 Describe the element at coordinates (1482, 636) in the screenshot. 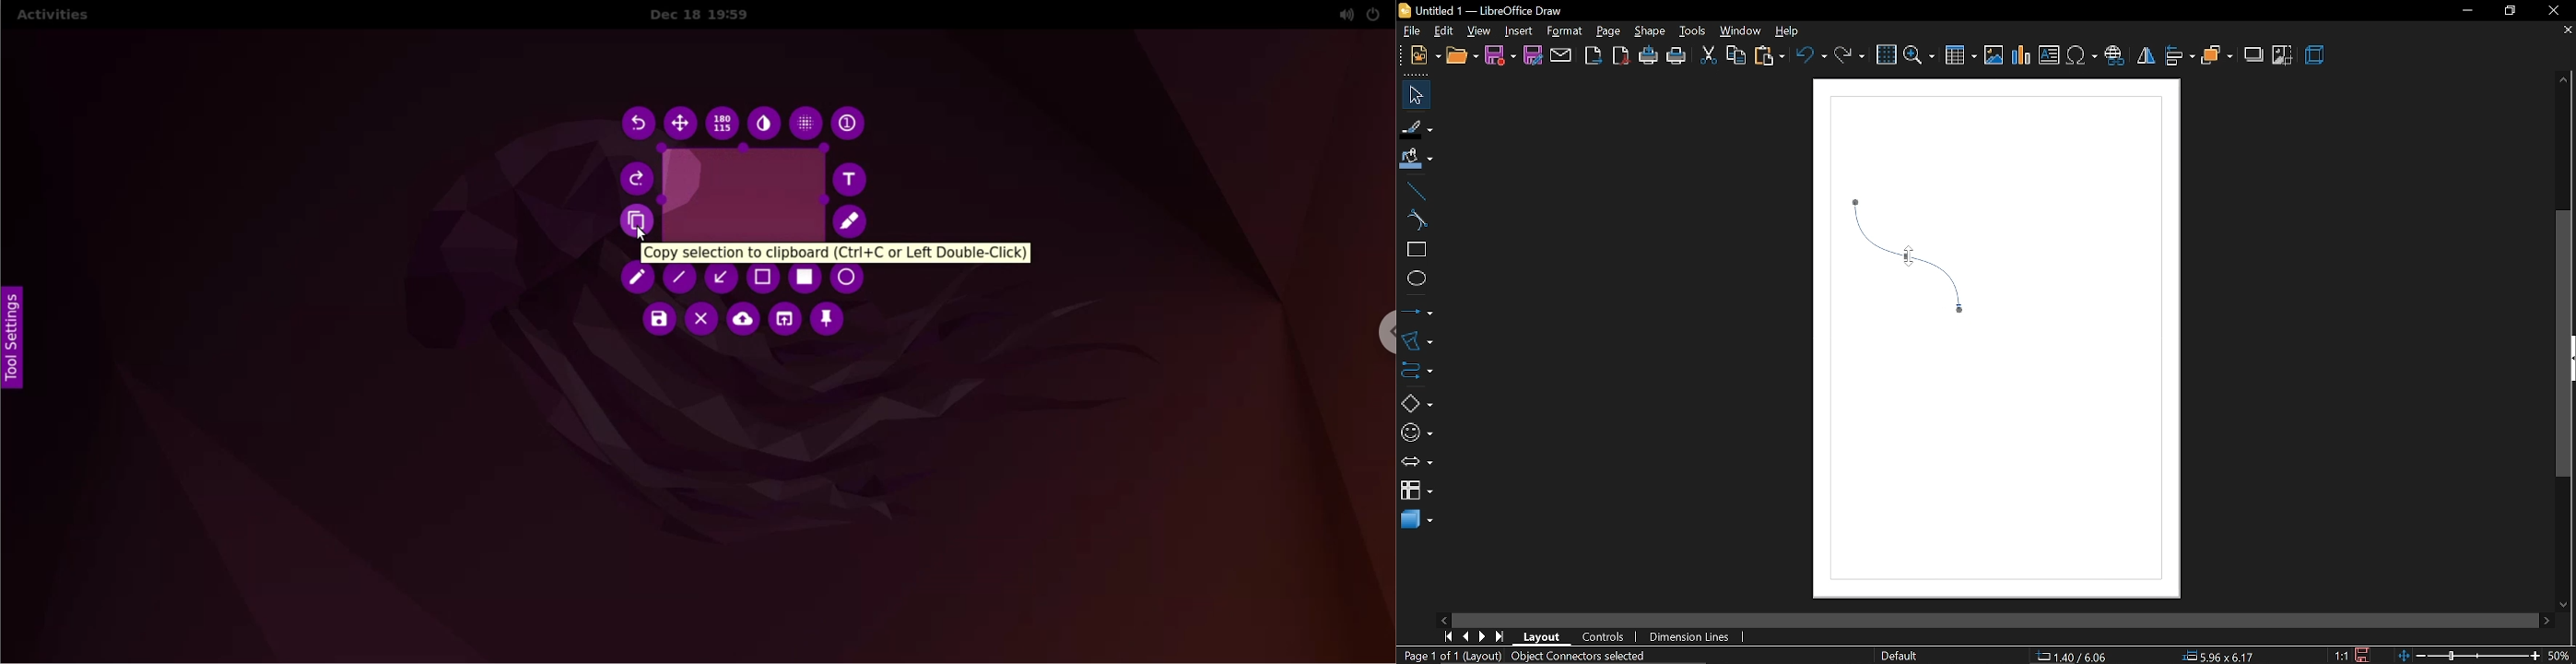

I see `next page` at that location.